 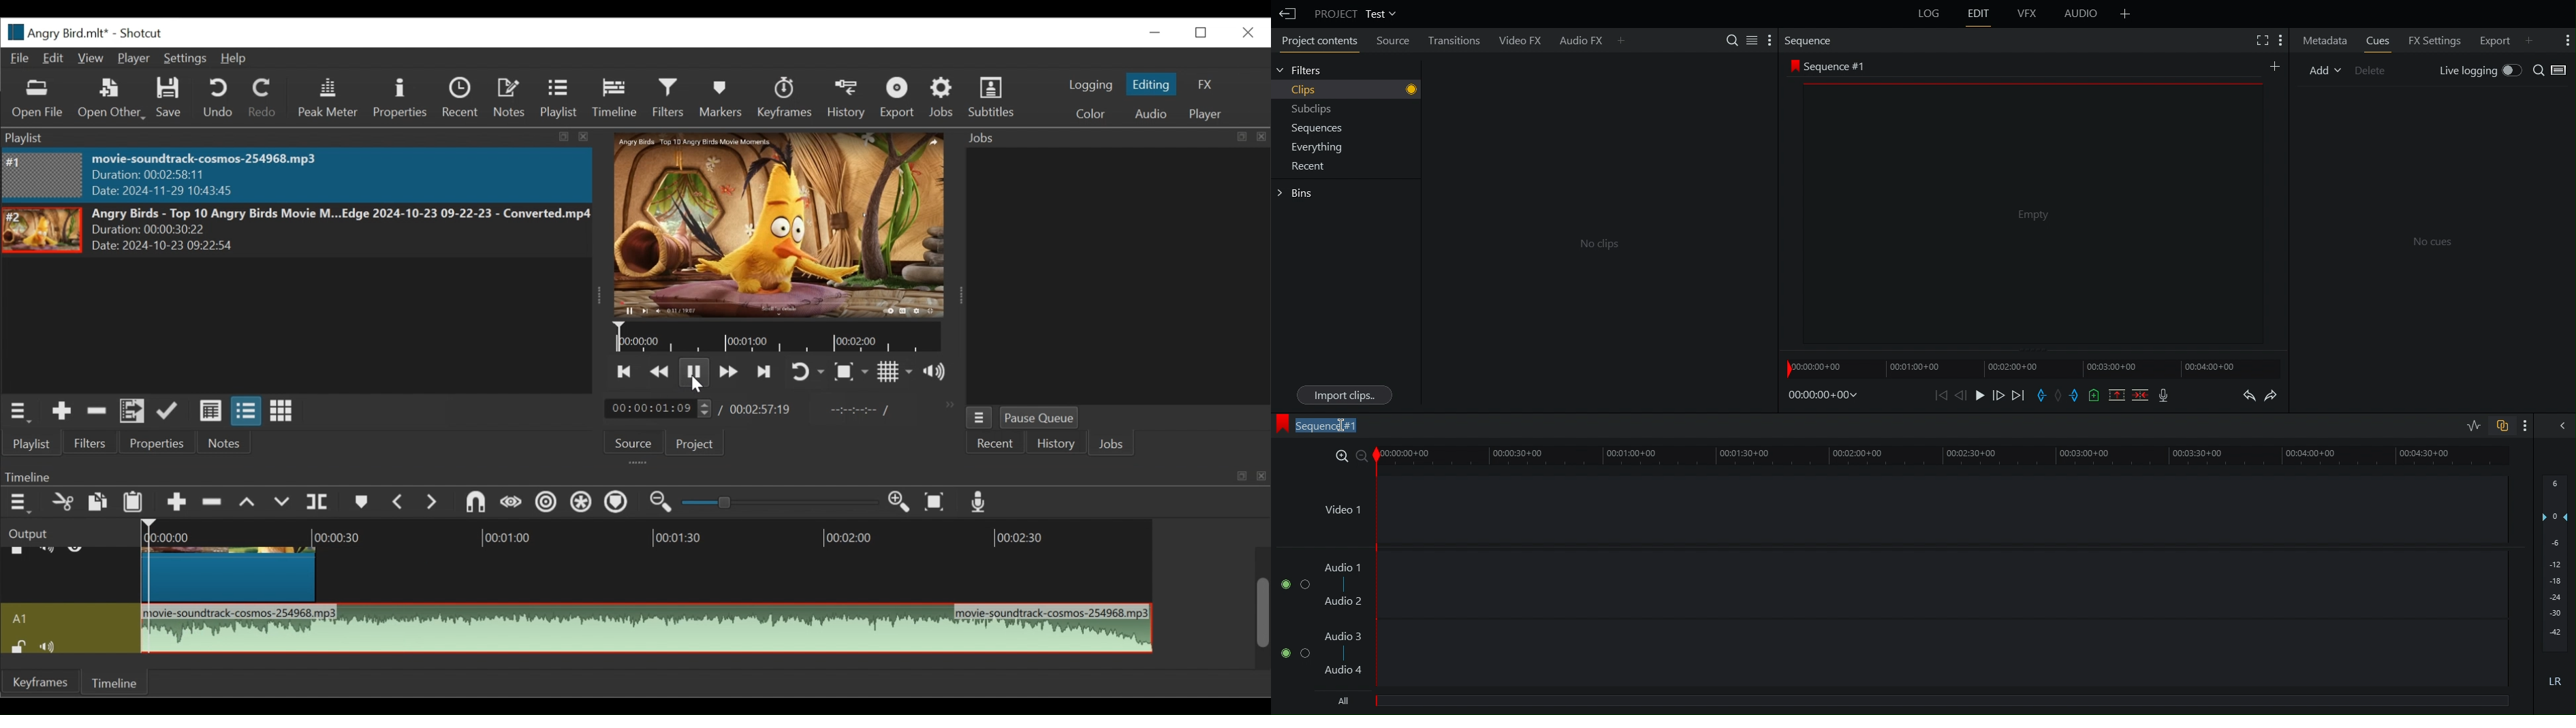 What do you see at coordinates (1345, 601) in the screenshot?
I see `Audio 2` at bounding box center [1345, 601].